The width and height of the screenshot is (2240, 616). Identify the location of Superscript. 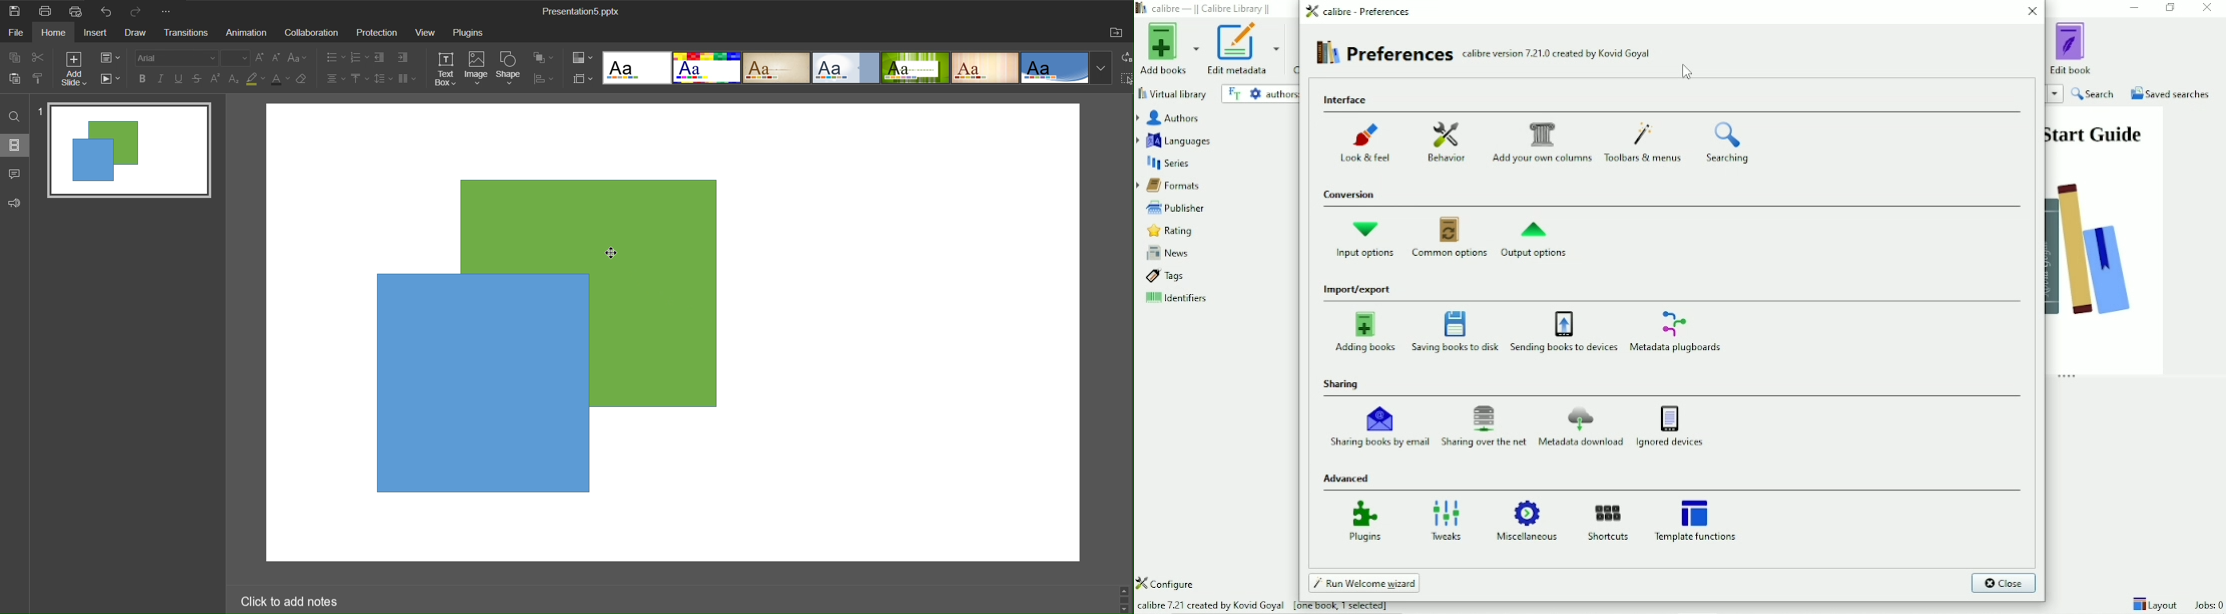
(214, 81).